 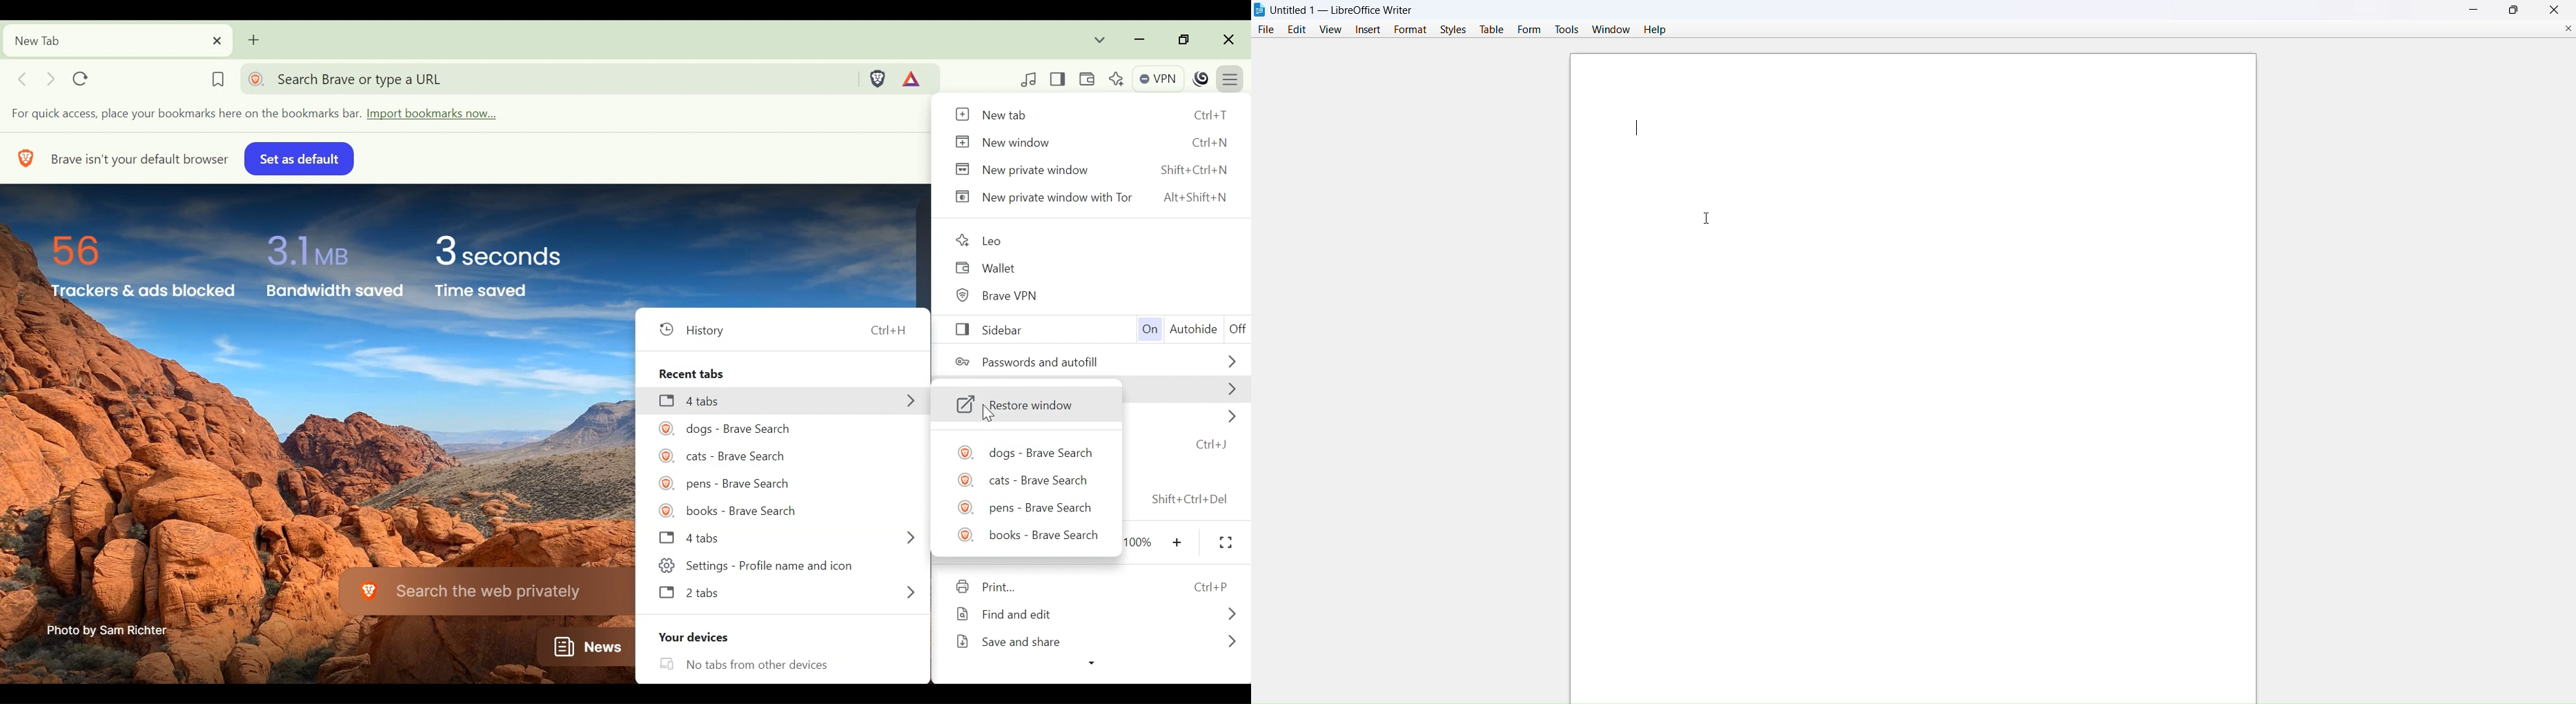 I want to click on canvas, so click(x=1918, y=429).